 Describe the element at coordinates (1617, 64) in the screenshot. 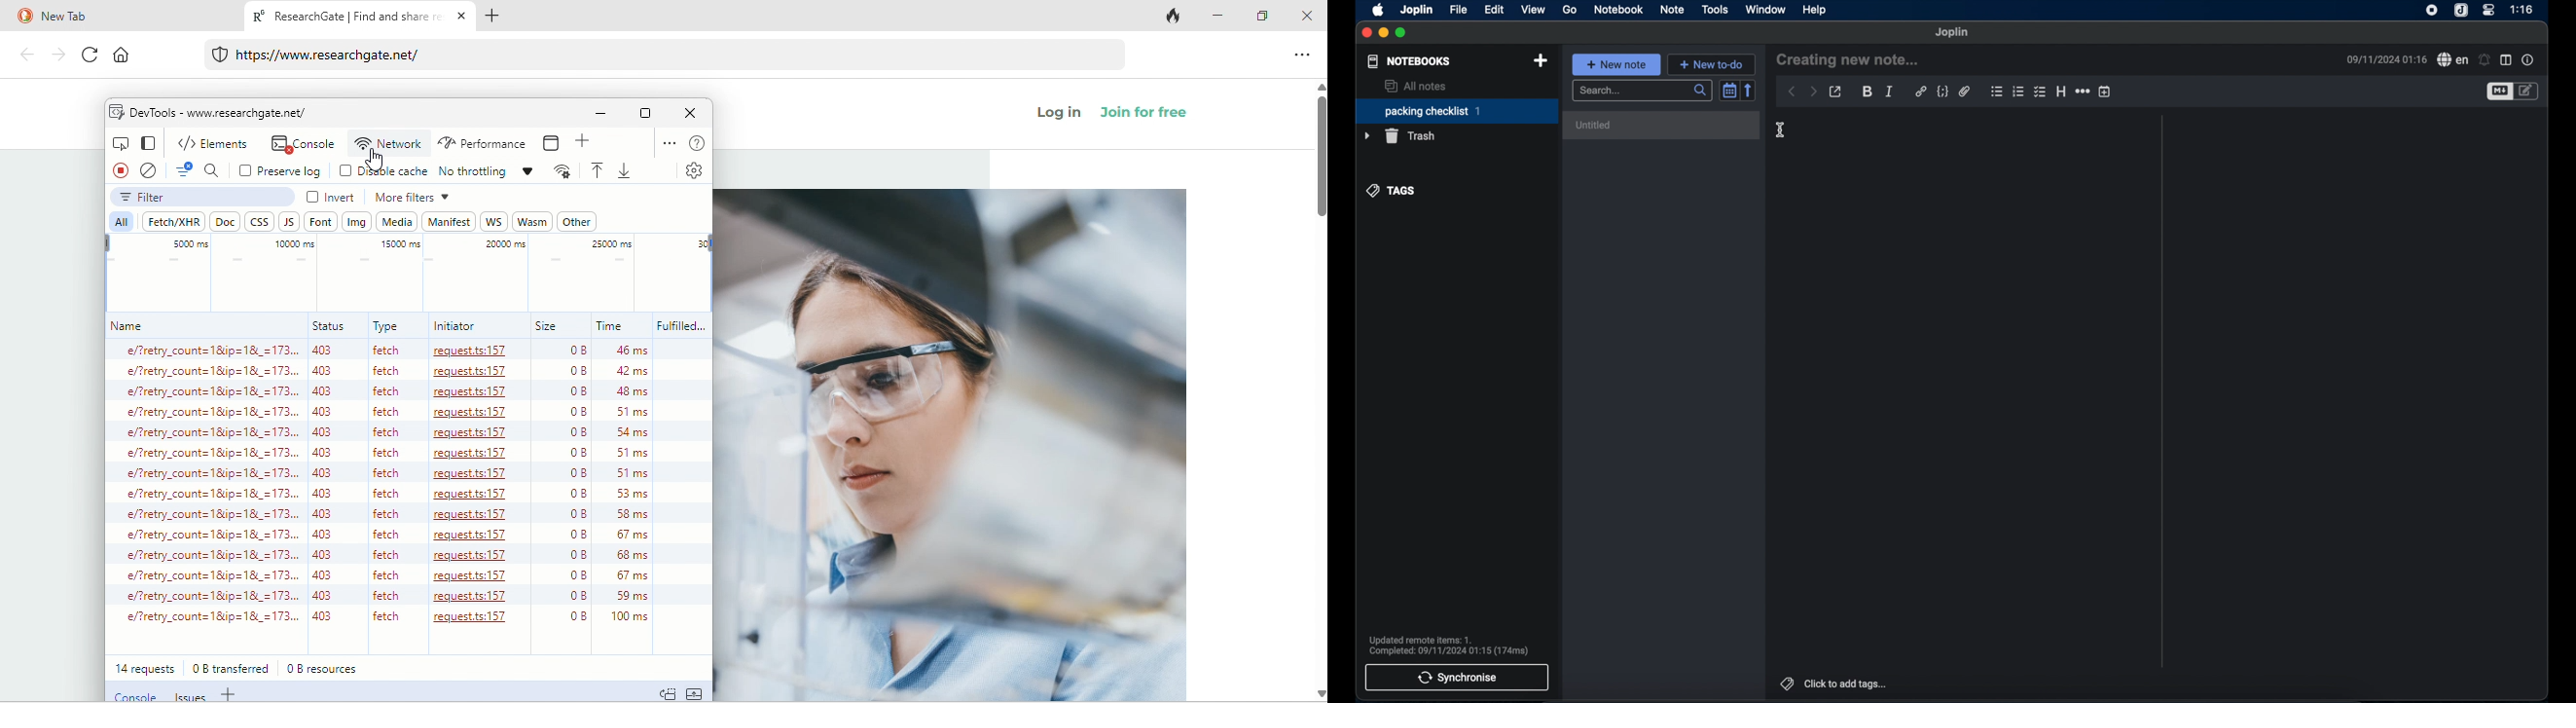

I see `new note` at that location.